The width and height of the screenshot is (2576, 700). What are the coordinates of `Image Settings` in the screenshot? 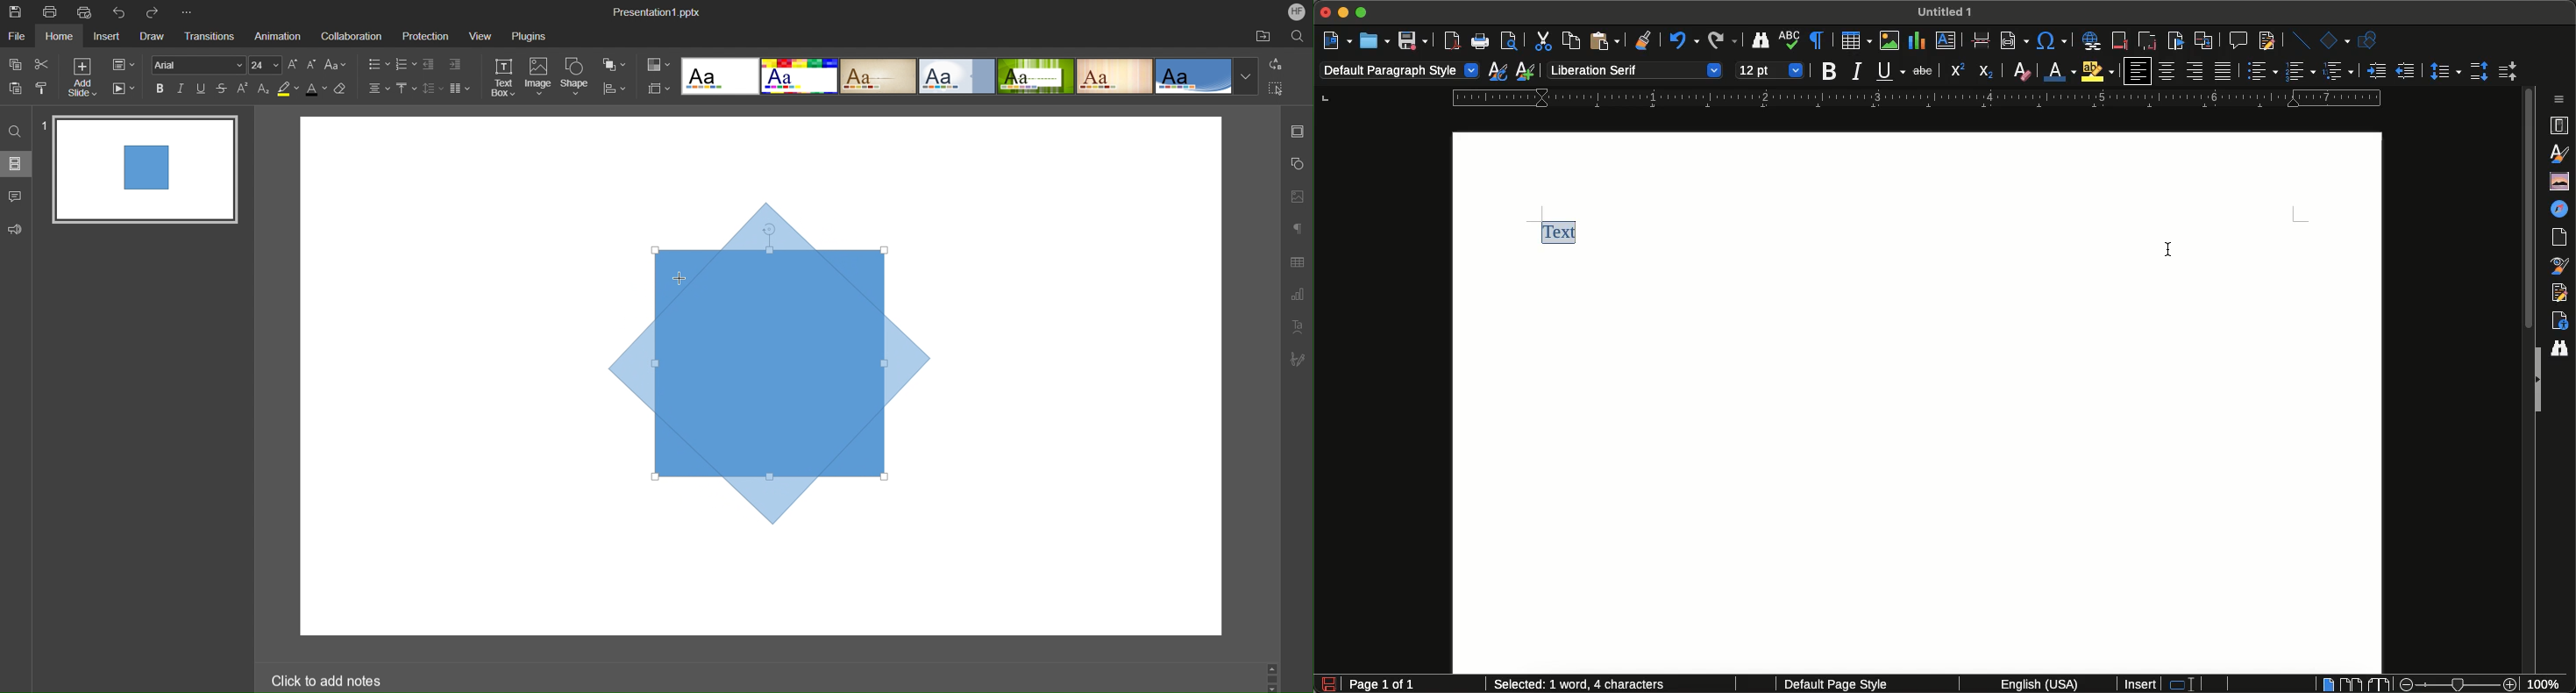 It's located at (1297, 196).